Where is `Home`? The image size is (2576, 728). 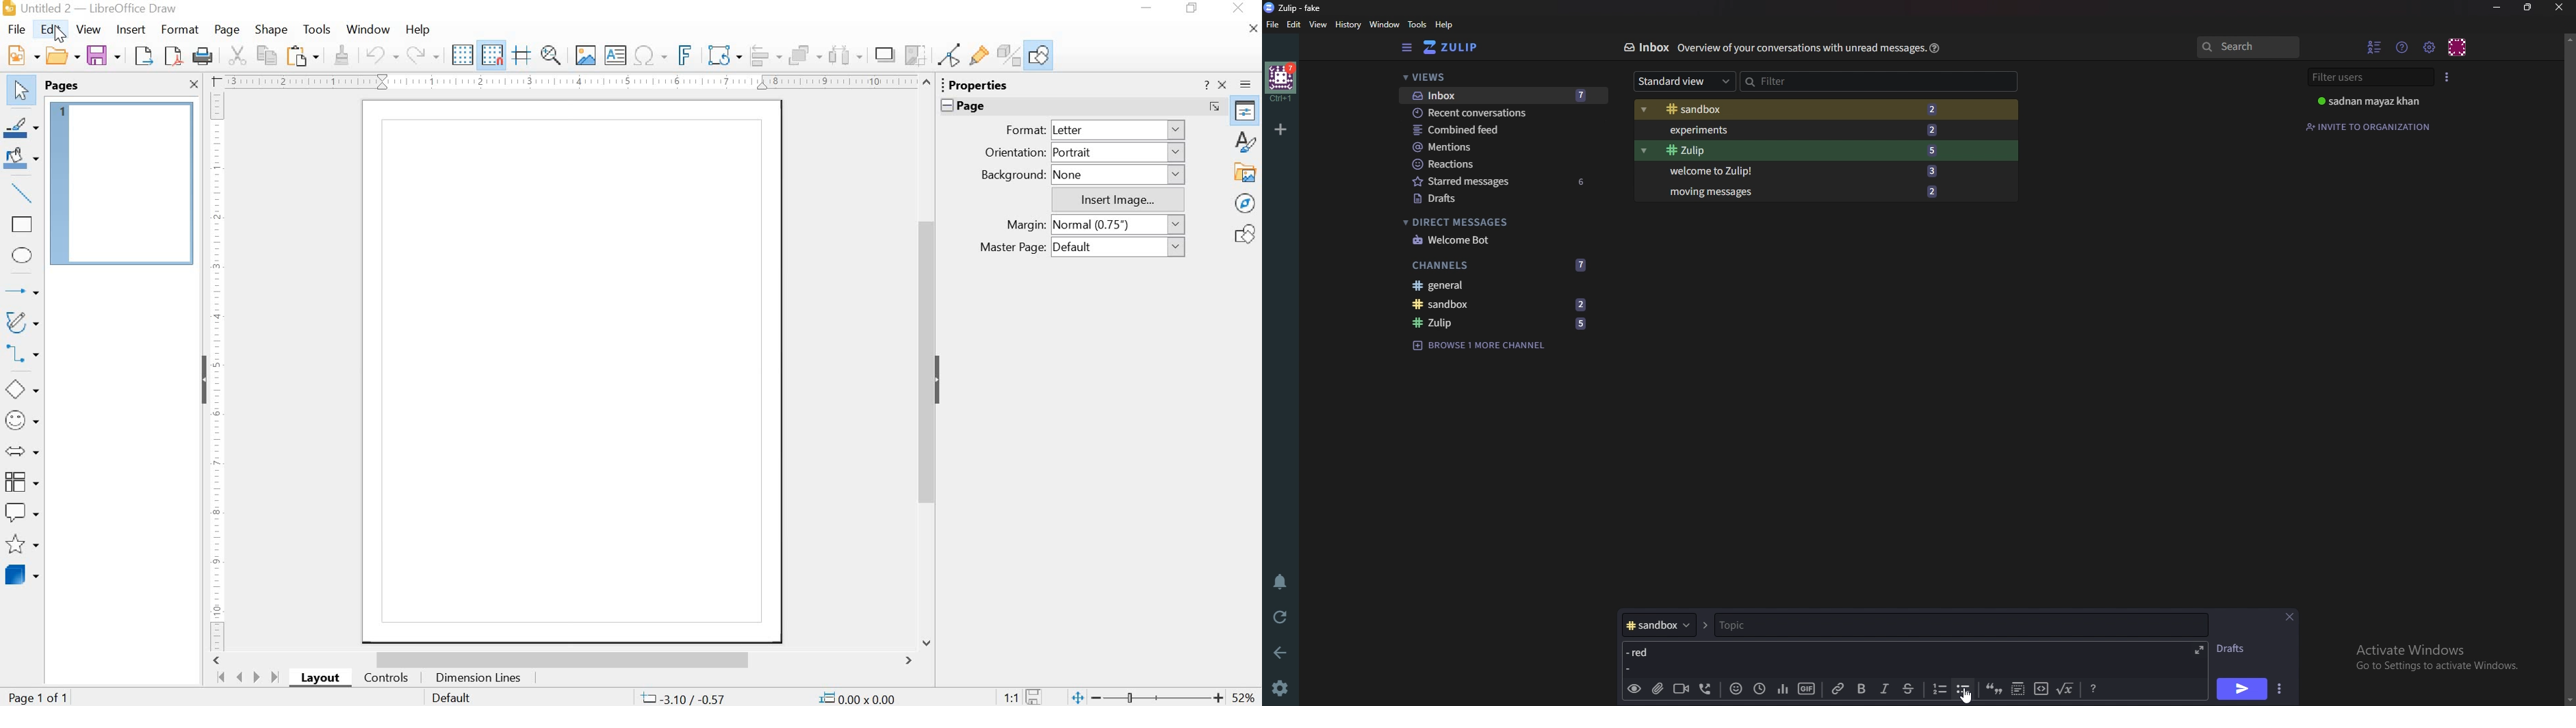 Home is located at coordinates (1282, 81).